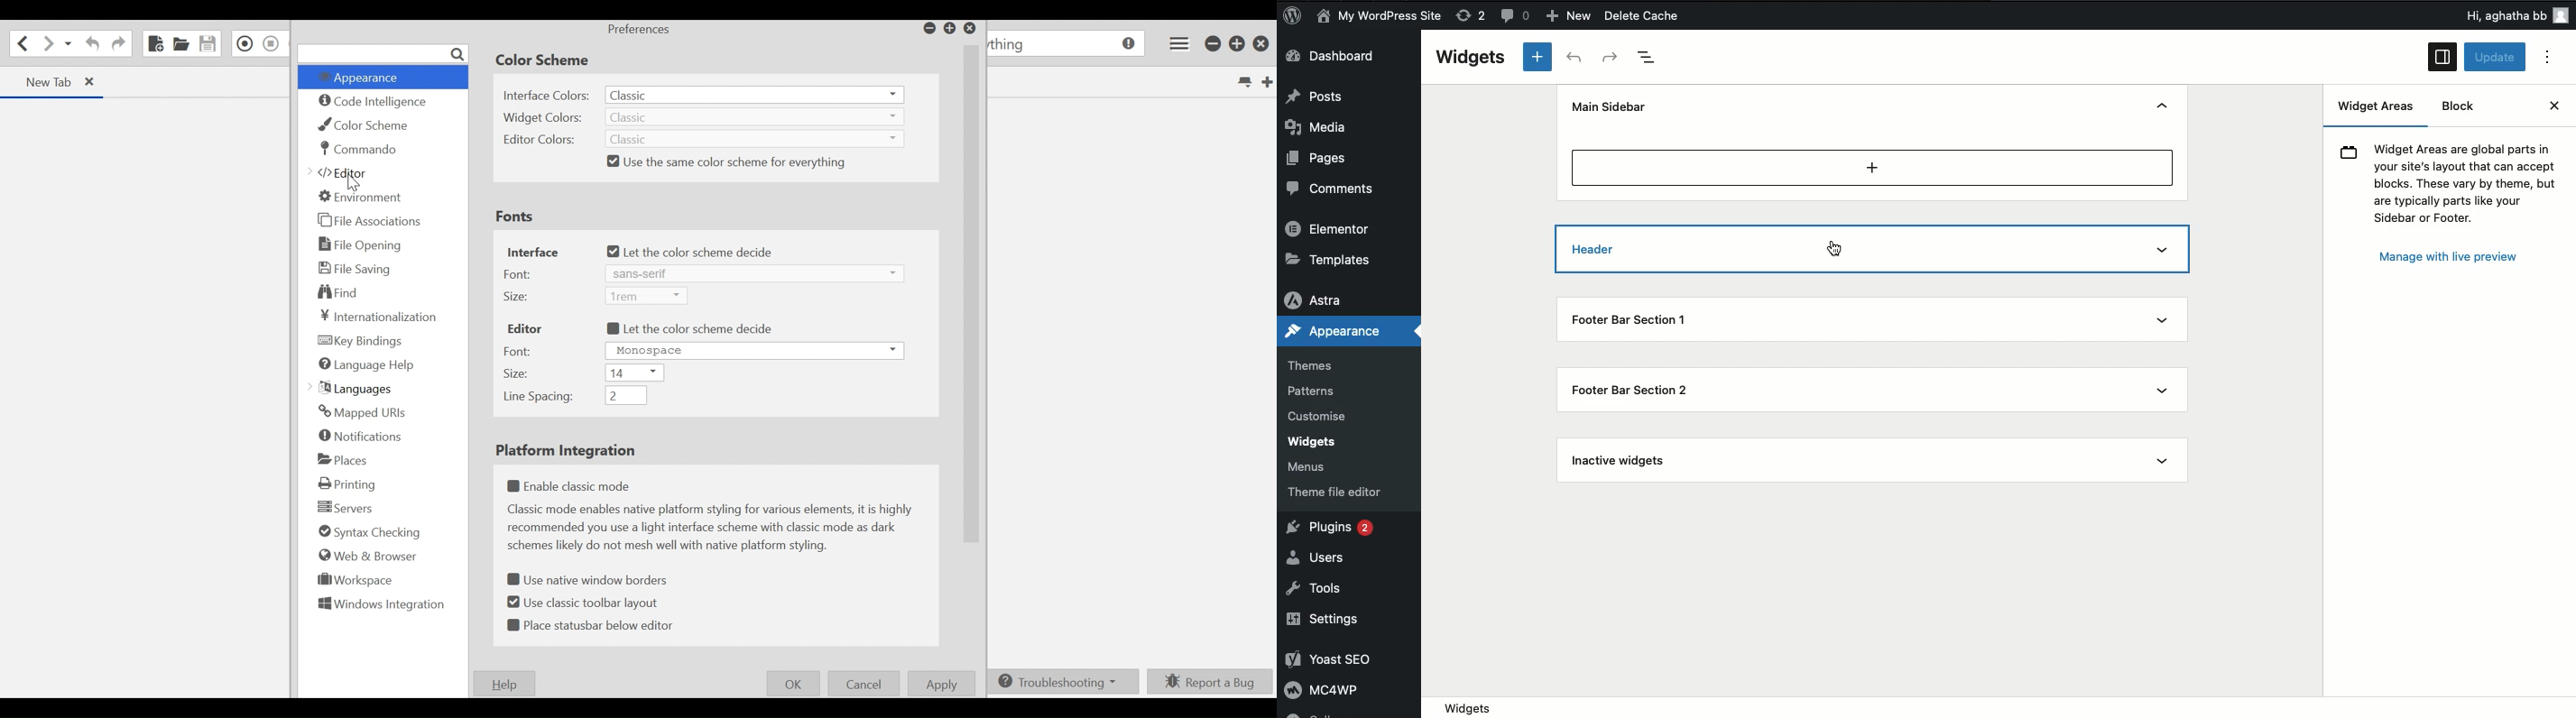  Describe the element at coordinates (1471, 57) in the screenshot. I see `Widgets` at that location.